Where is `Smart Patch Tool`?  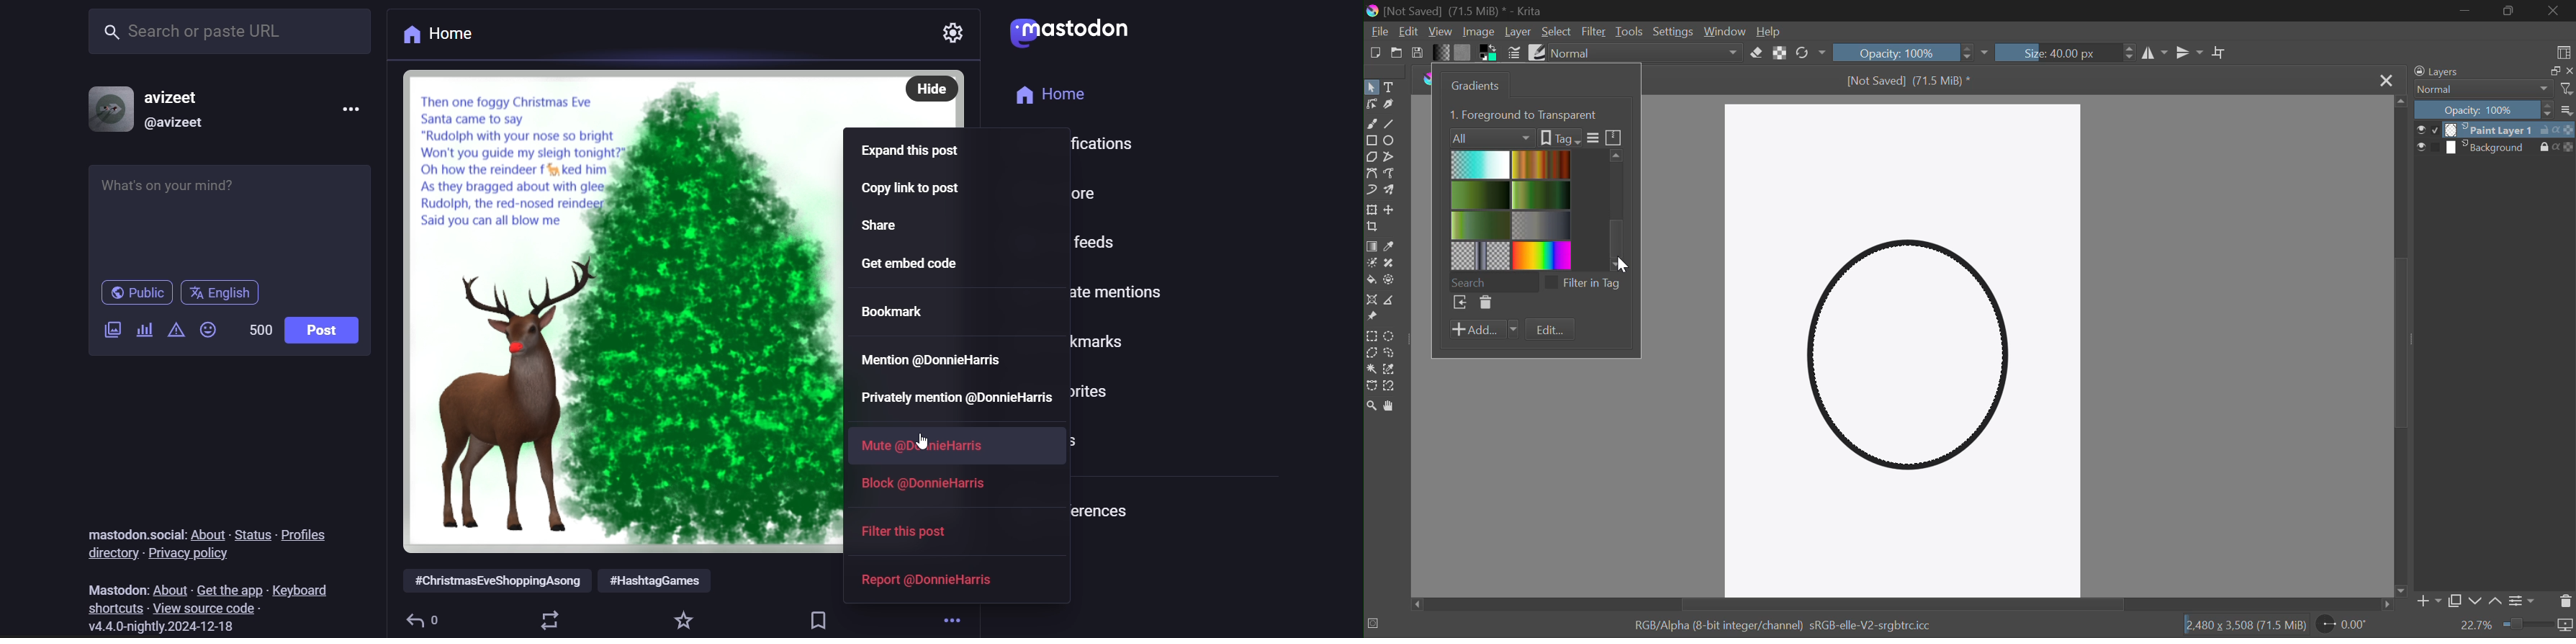
Smart Patch Tool is located at coordinates (1392, 264).